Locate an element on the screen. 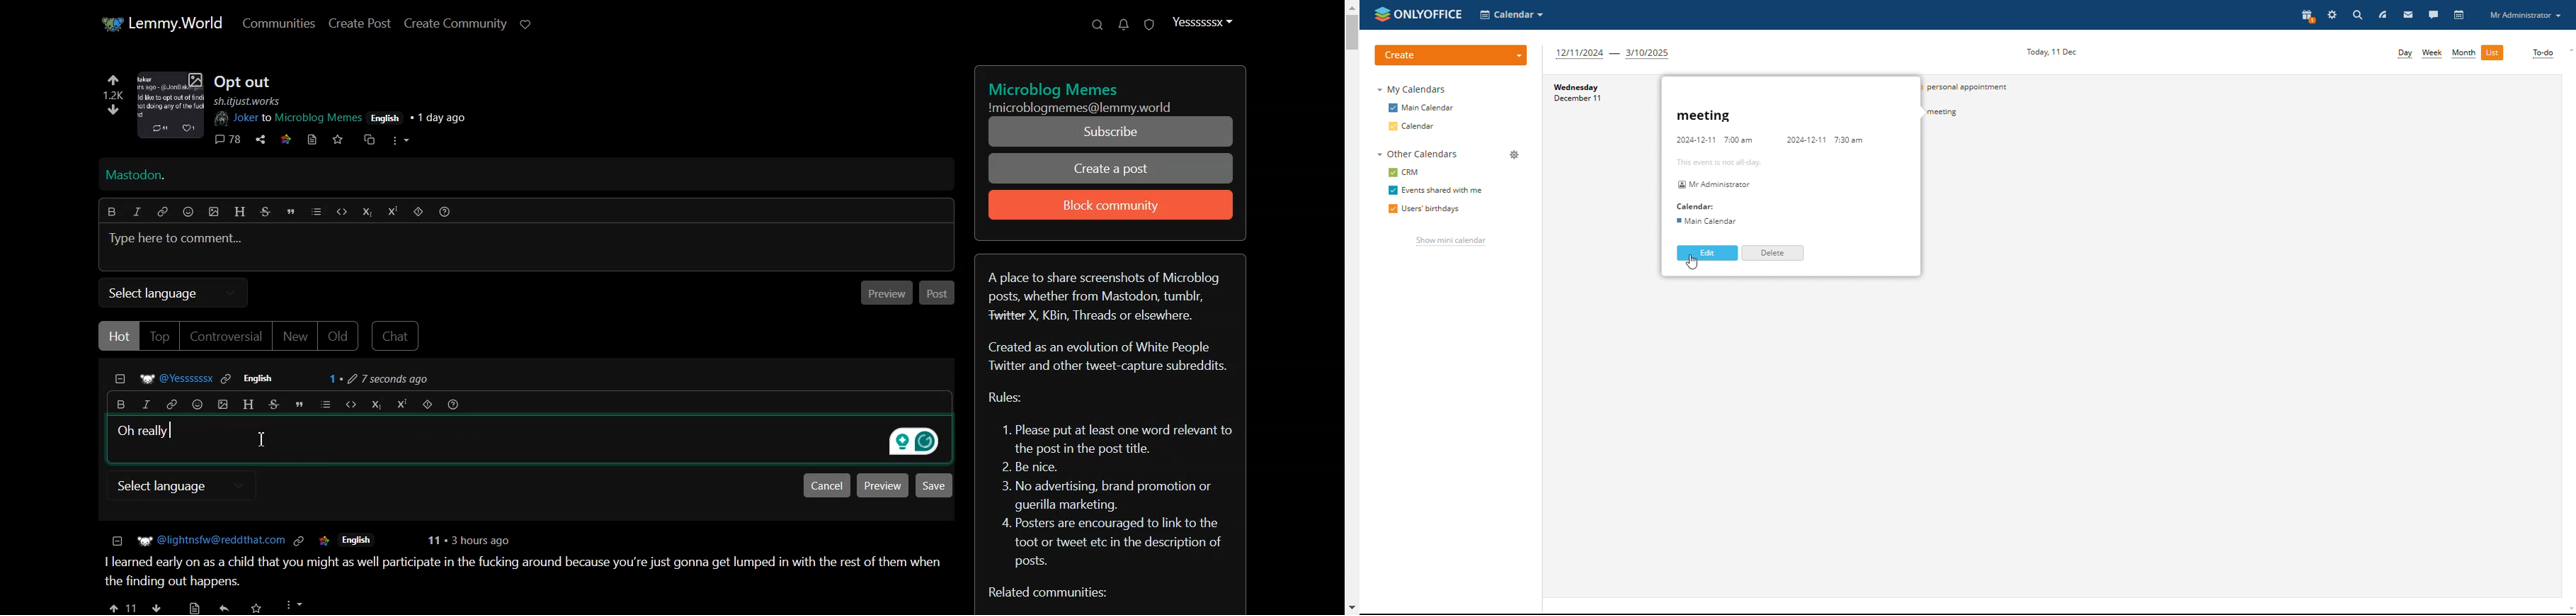 The height and width of the screenshot is (616, 2576). Vertical Scroll bar is located at coordinates (1350, 308).